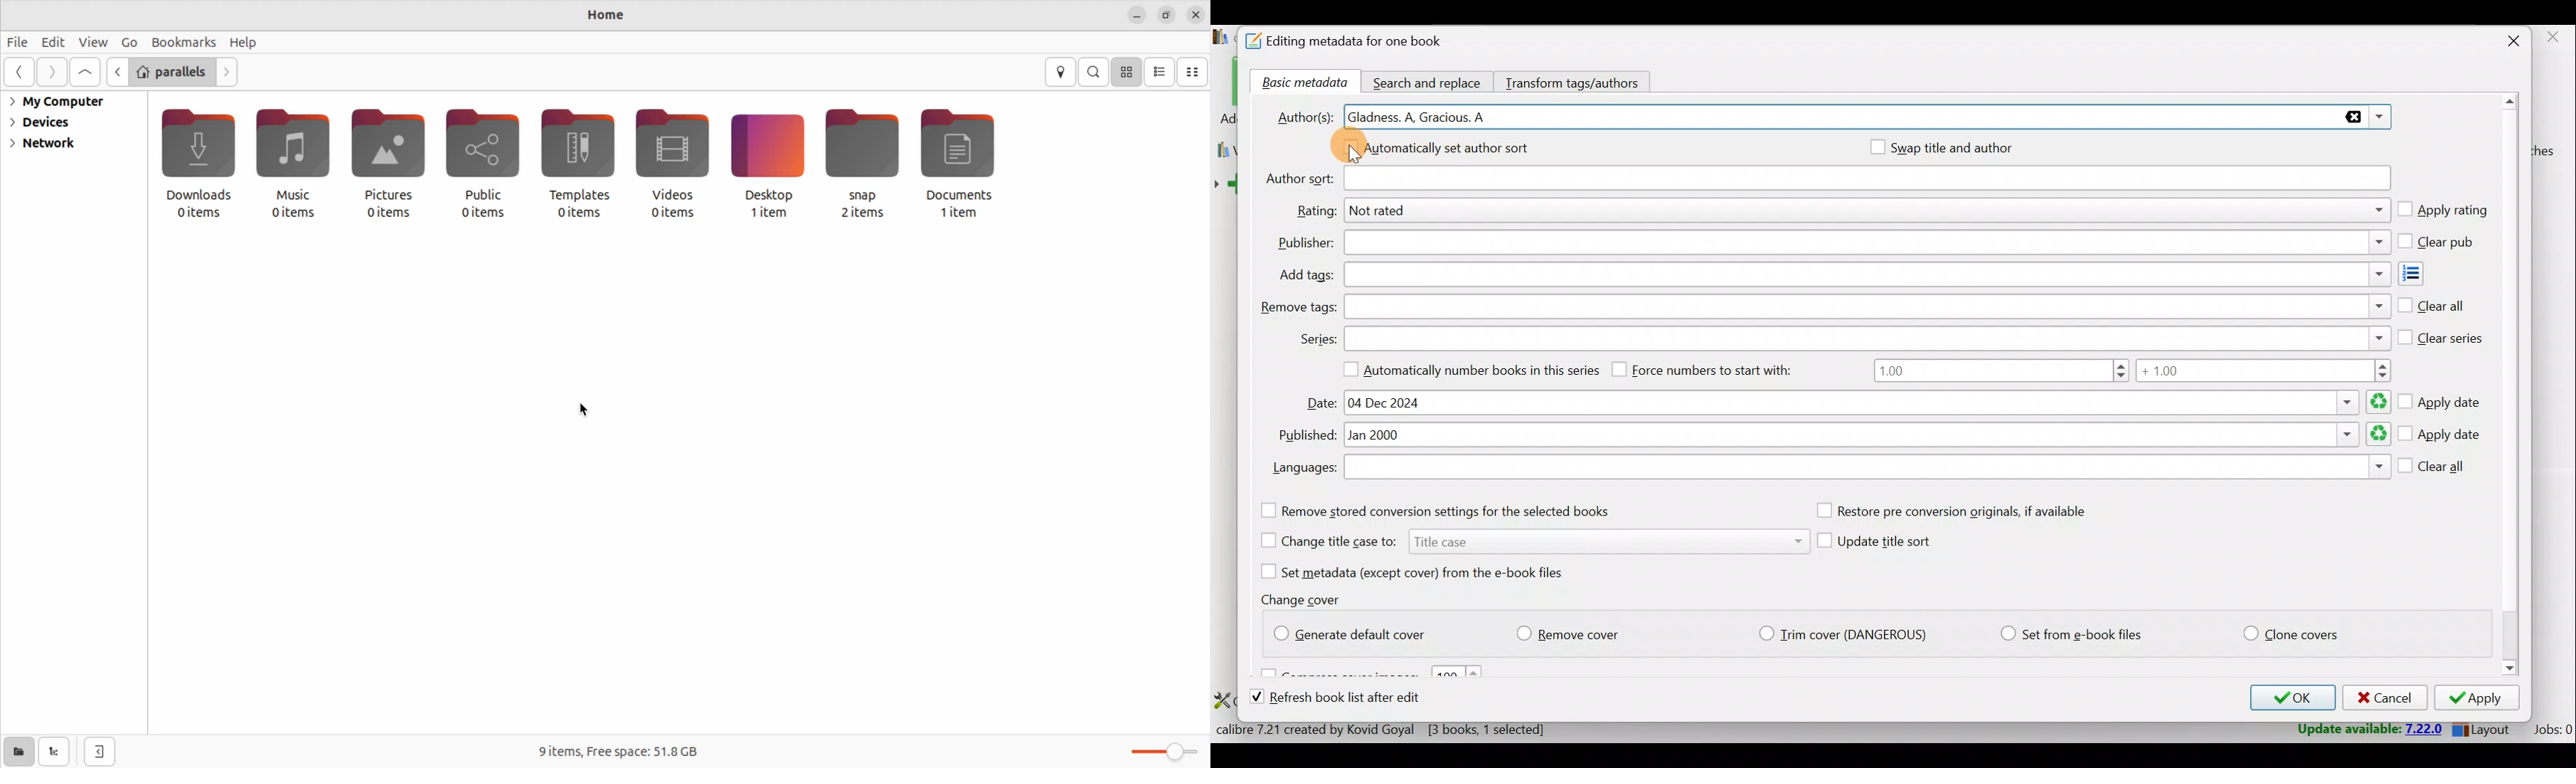 This screenshot has width=2576, height=784. What do you see at coordinates (1870, 213) in the screenshot?
I see `Rating` at bounding box center [1870, 213].